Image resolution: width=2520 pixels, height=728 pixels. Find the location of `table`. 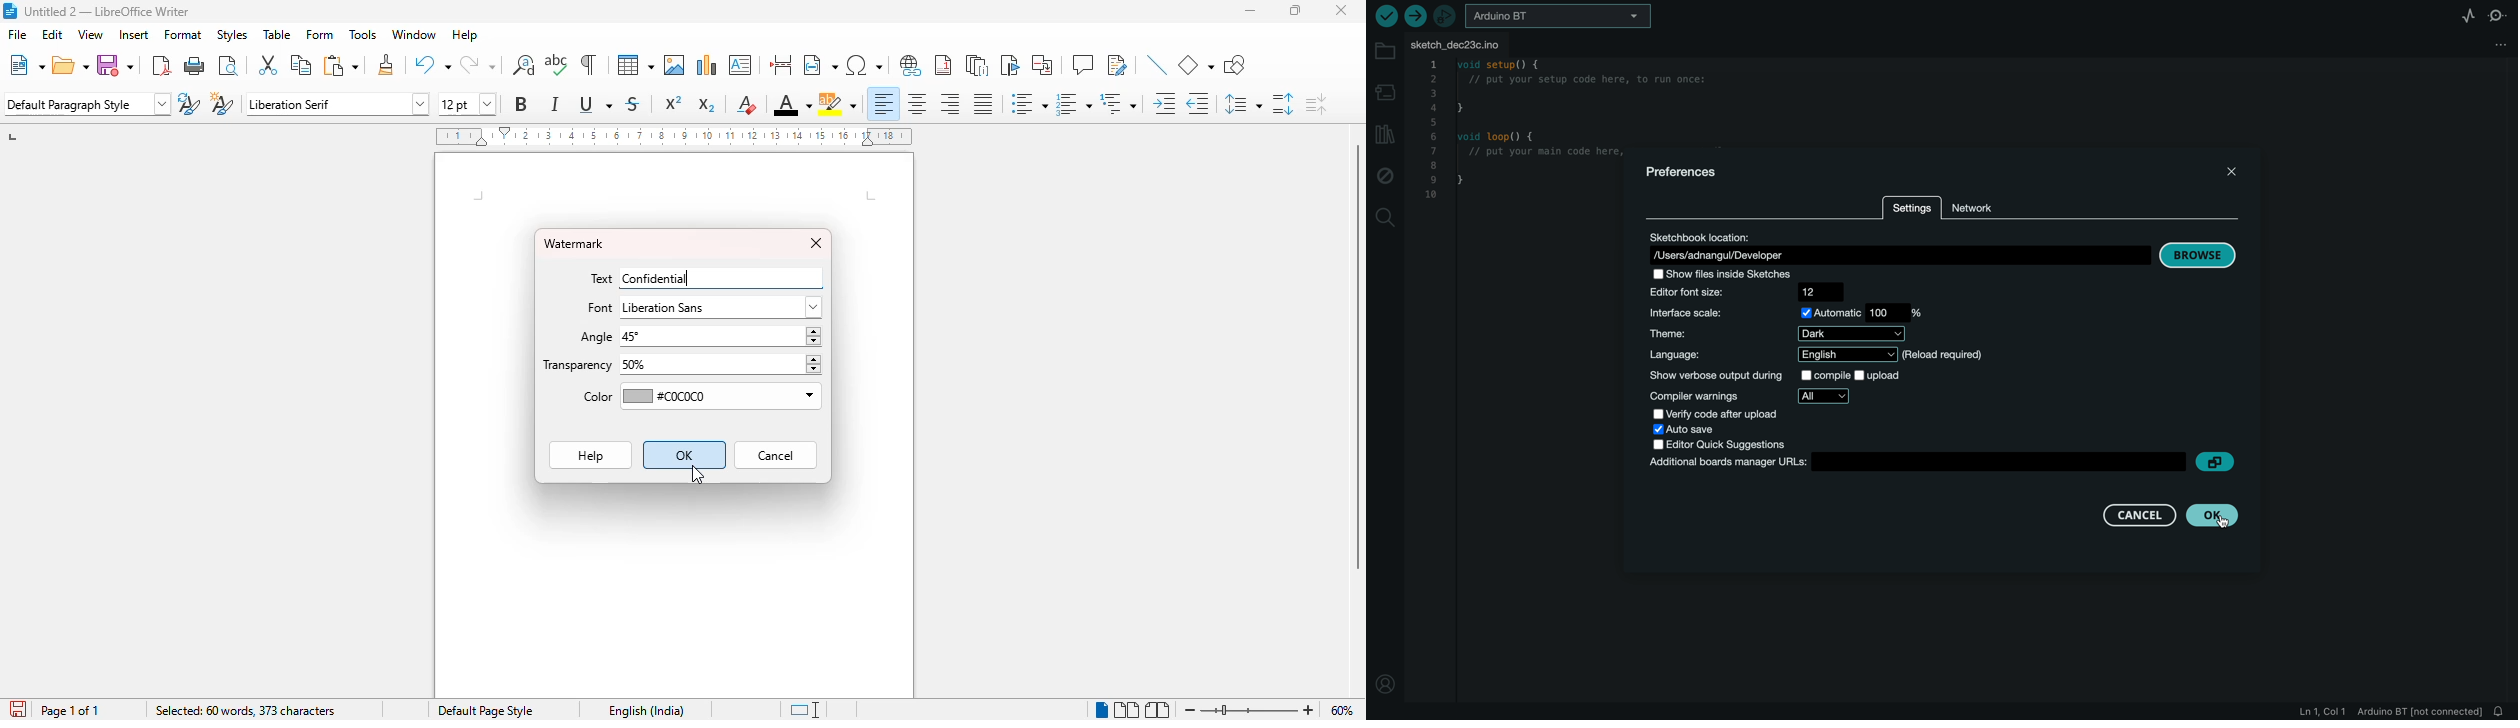

table is located at coordinates (277, 34).